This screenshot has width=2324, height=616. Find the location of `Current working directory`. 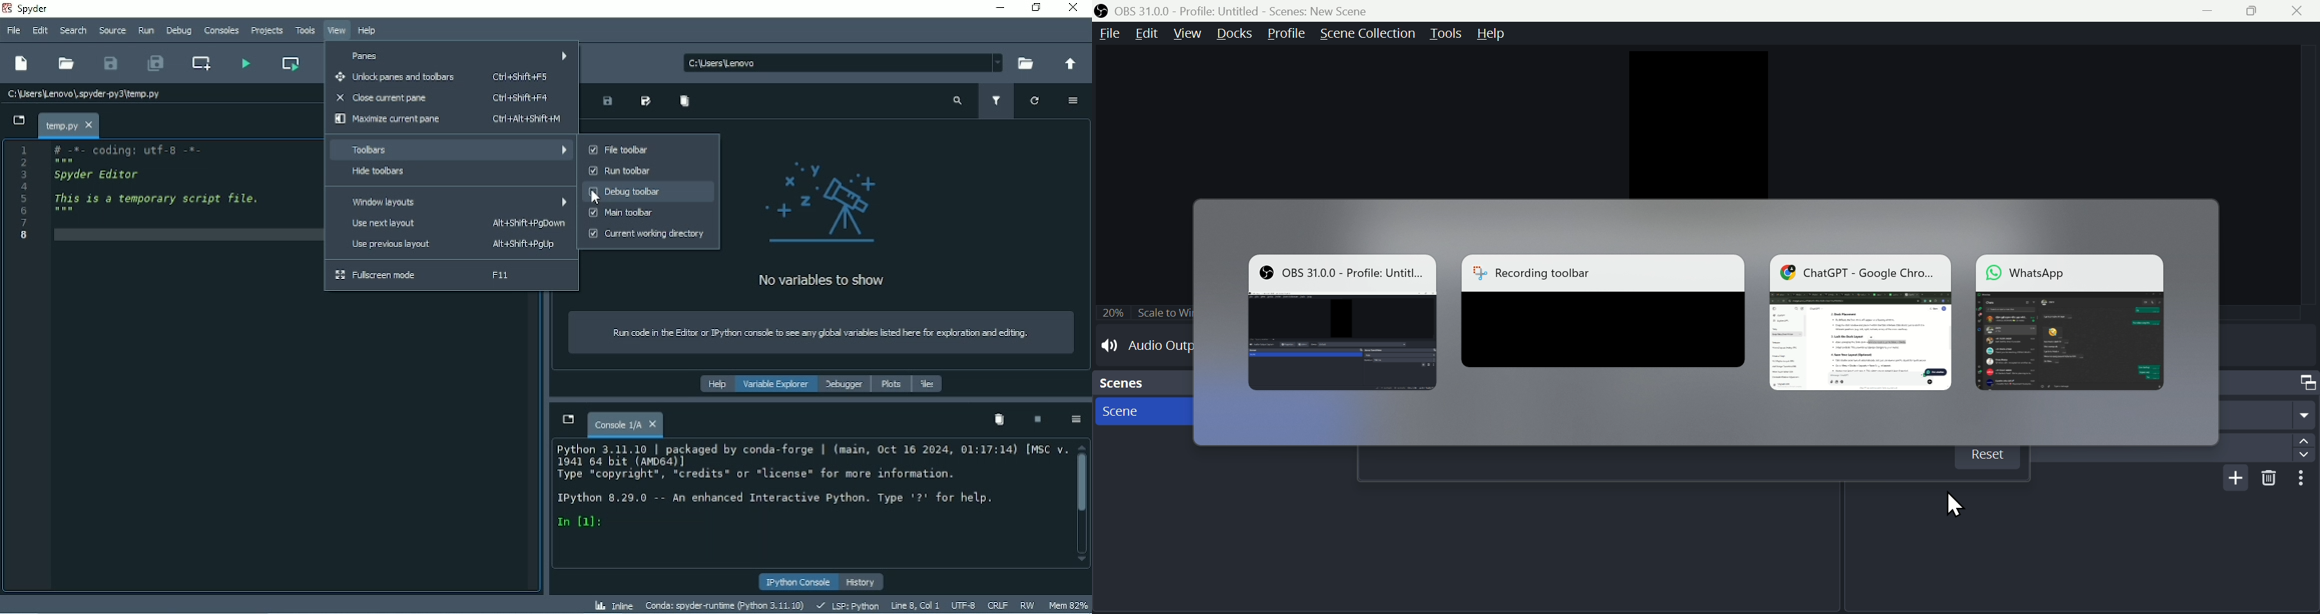

Current working directory is located at coordinates (646, 234).